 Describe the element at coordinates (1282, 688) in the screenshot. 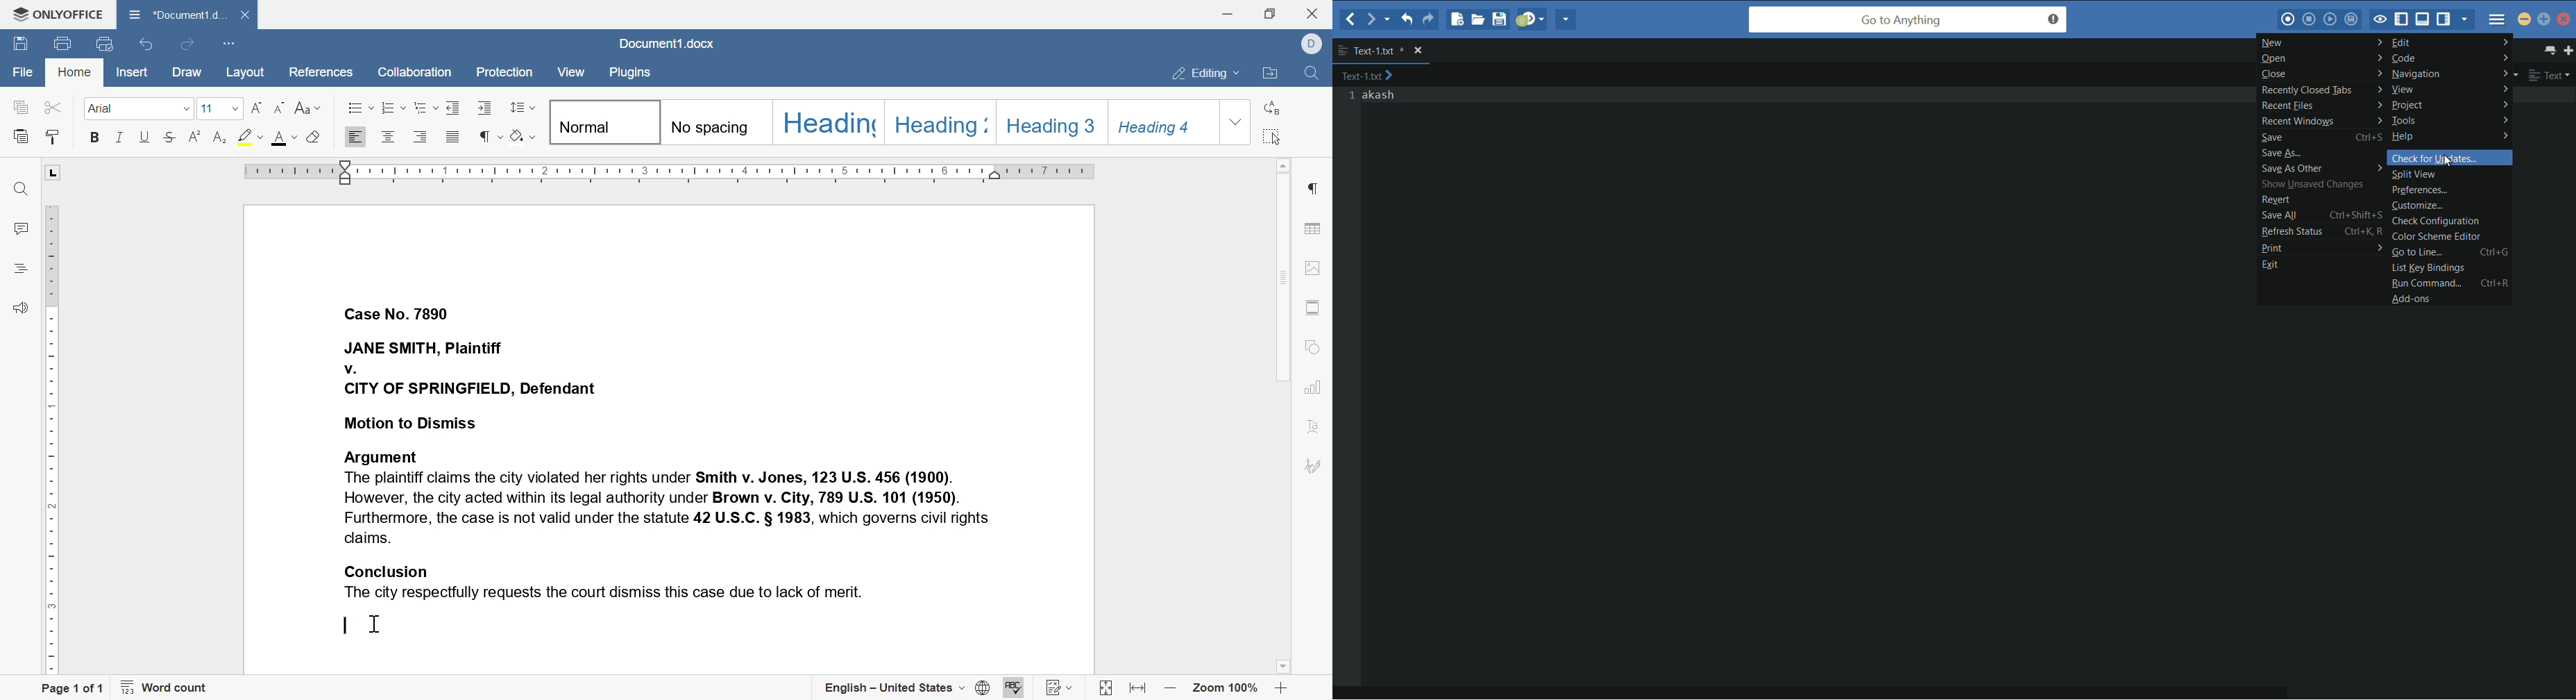

I see `zoom in` at that location.